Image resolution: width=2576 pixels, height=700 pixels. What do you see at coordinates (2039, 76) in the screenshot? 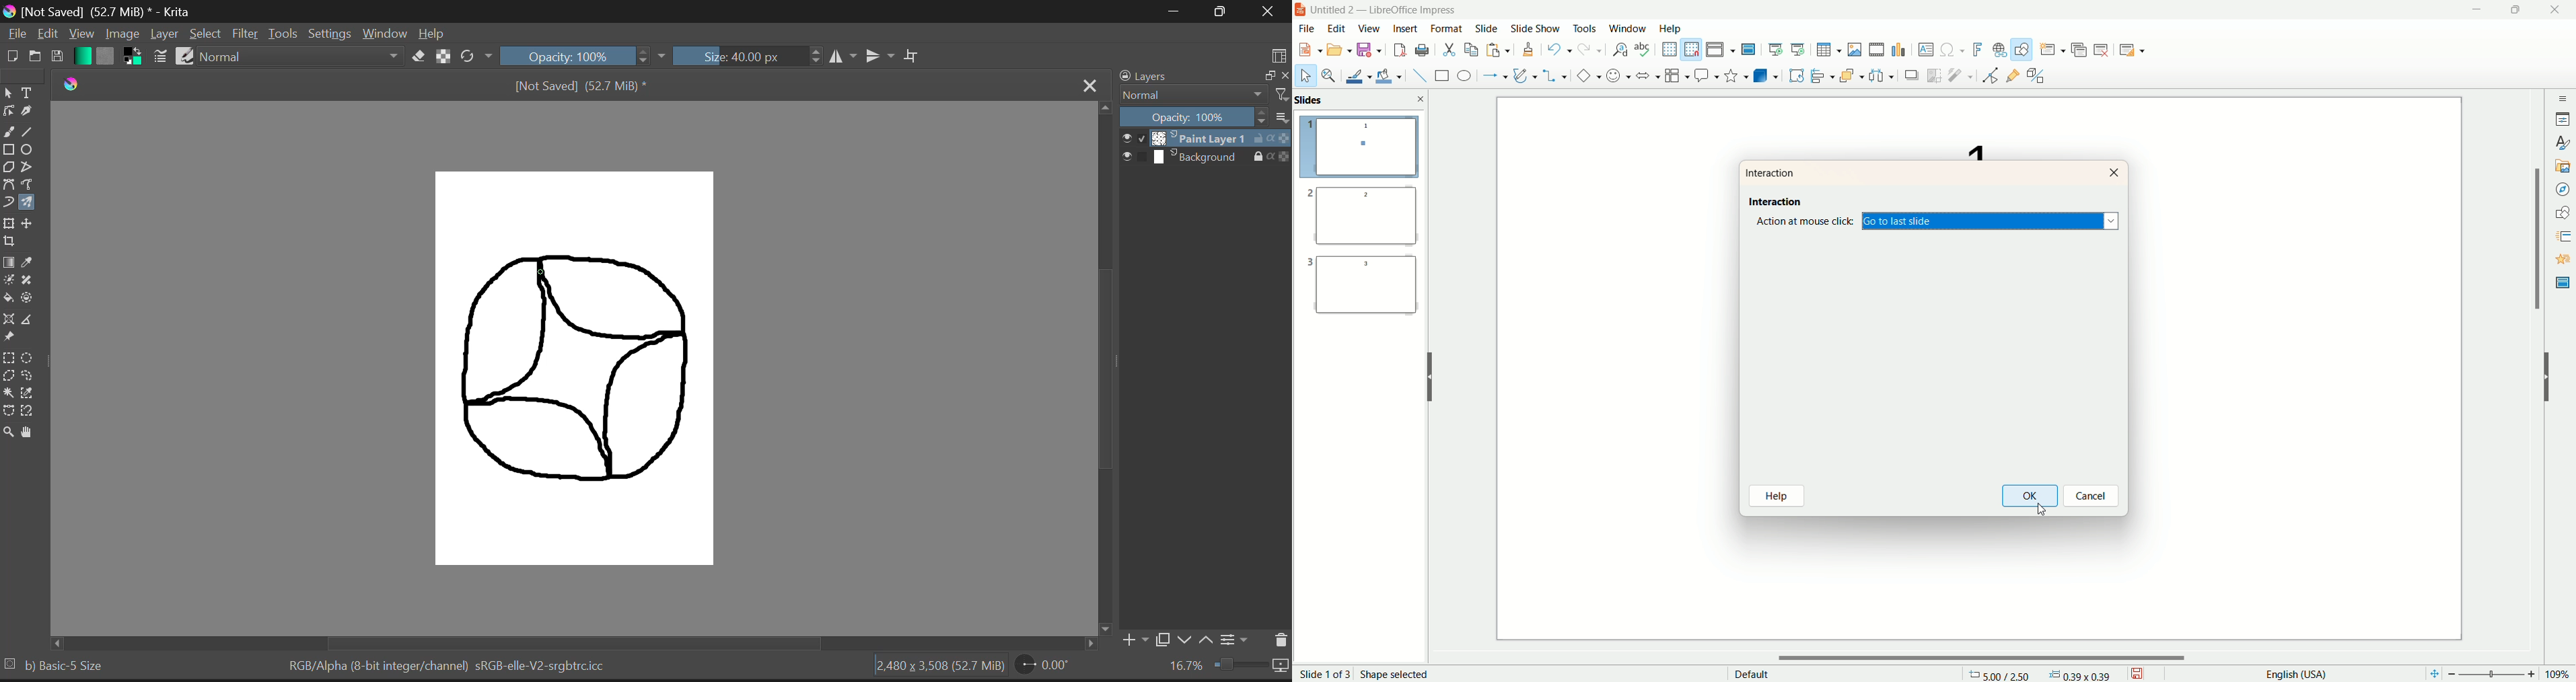
I see `toggle extrusion` at bounding box center [2039, 76].